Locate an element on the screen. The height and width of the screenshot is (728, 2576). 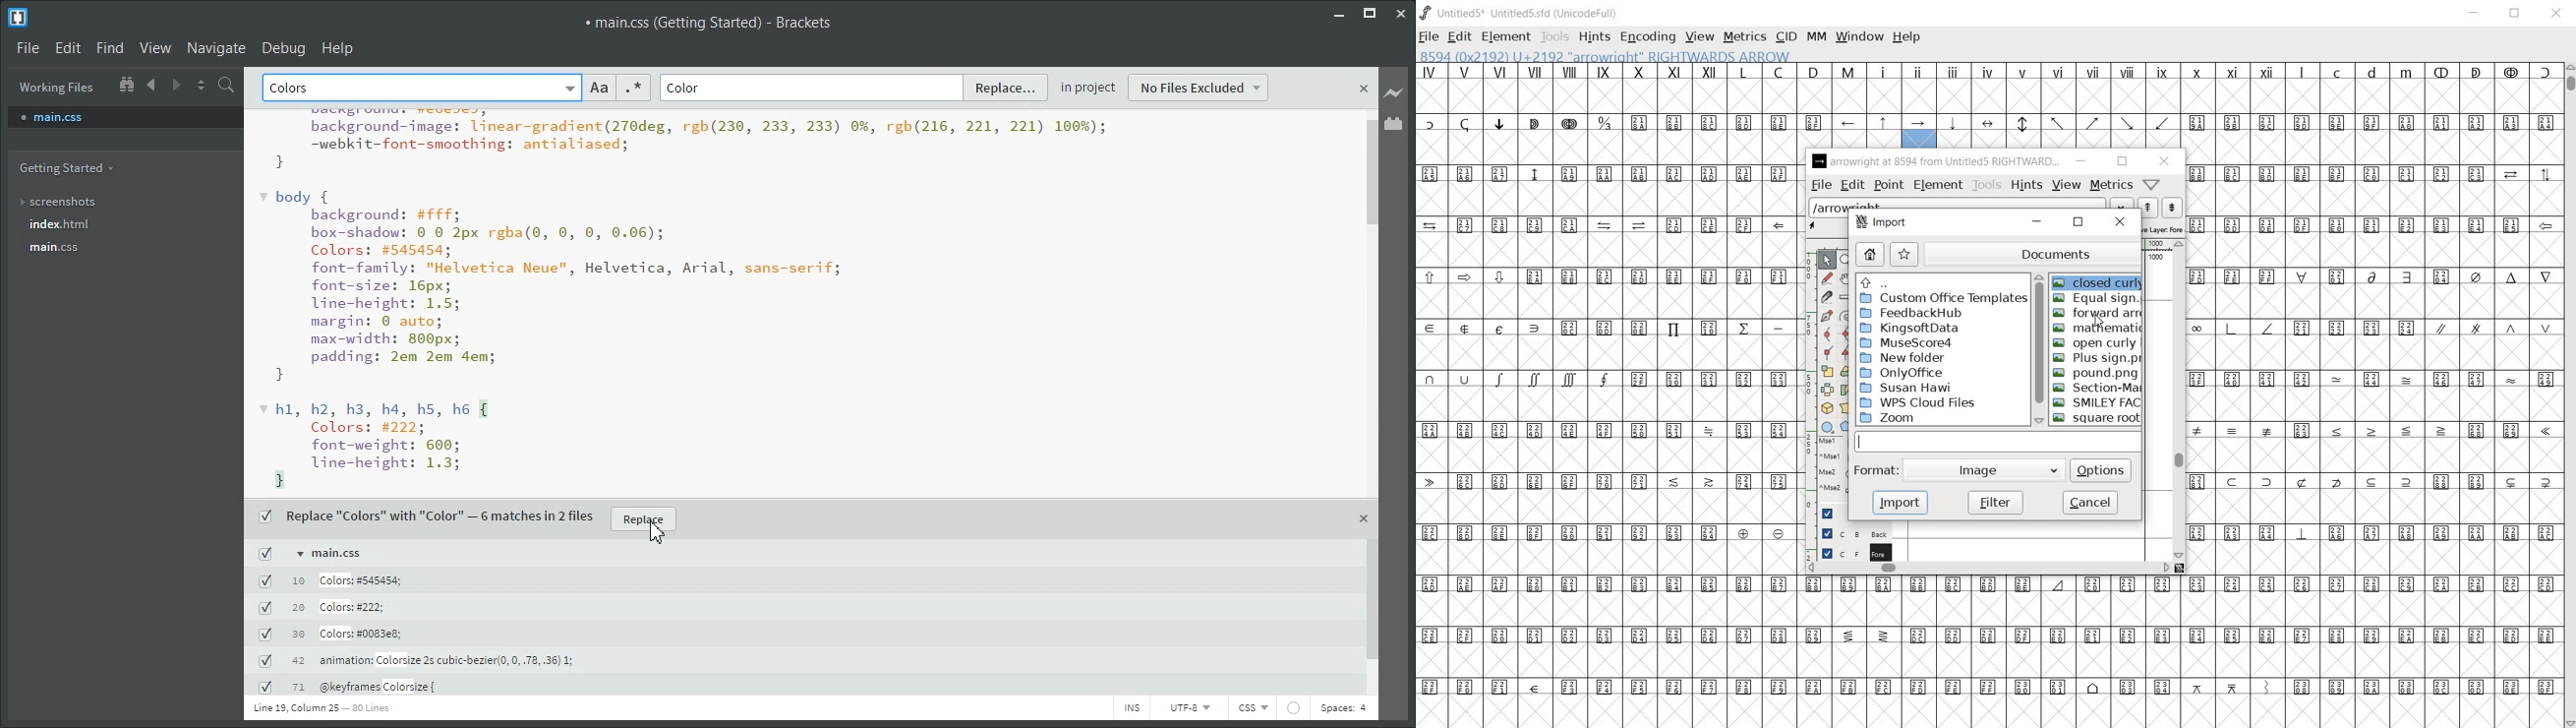
background is located at coordinates (1848, 533).